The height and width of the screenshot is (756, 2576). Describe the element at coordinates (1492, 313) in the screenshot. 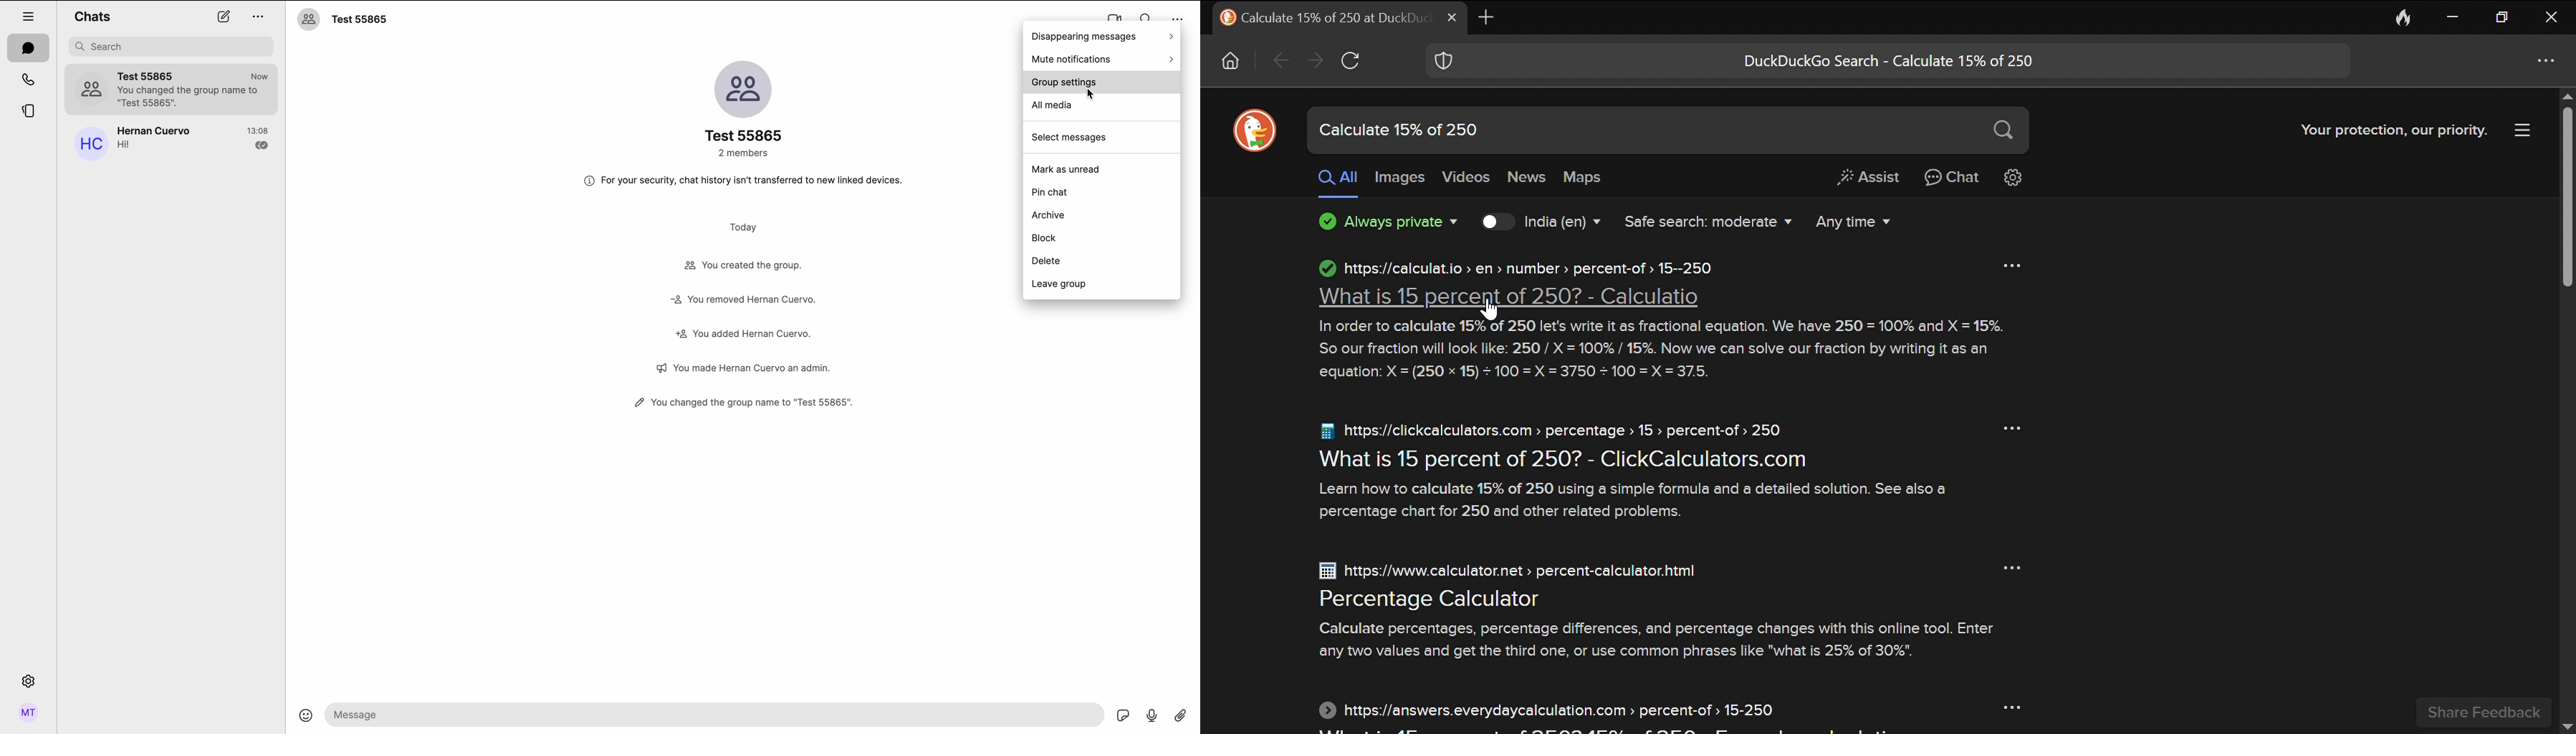

I see `cursor` at that location.